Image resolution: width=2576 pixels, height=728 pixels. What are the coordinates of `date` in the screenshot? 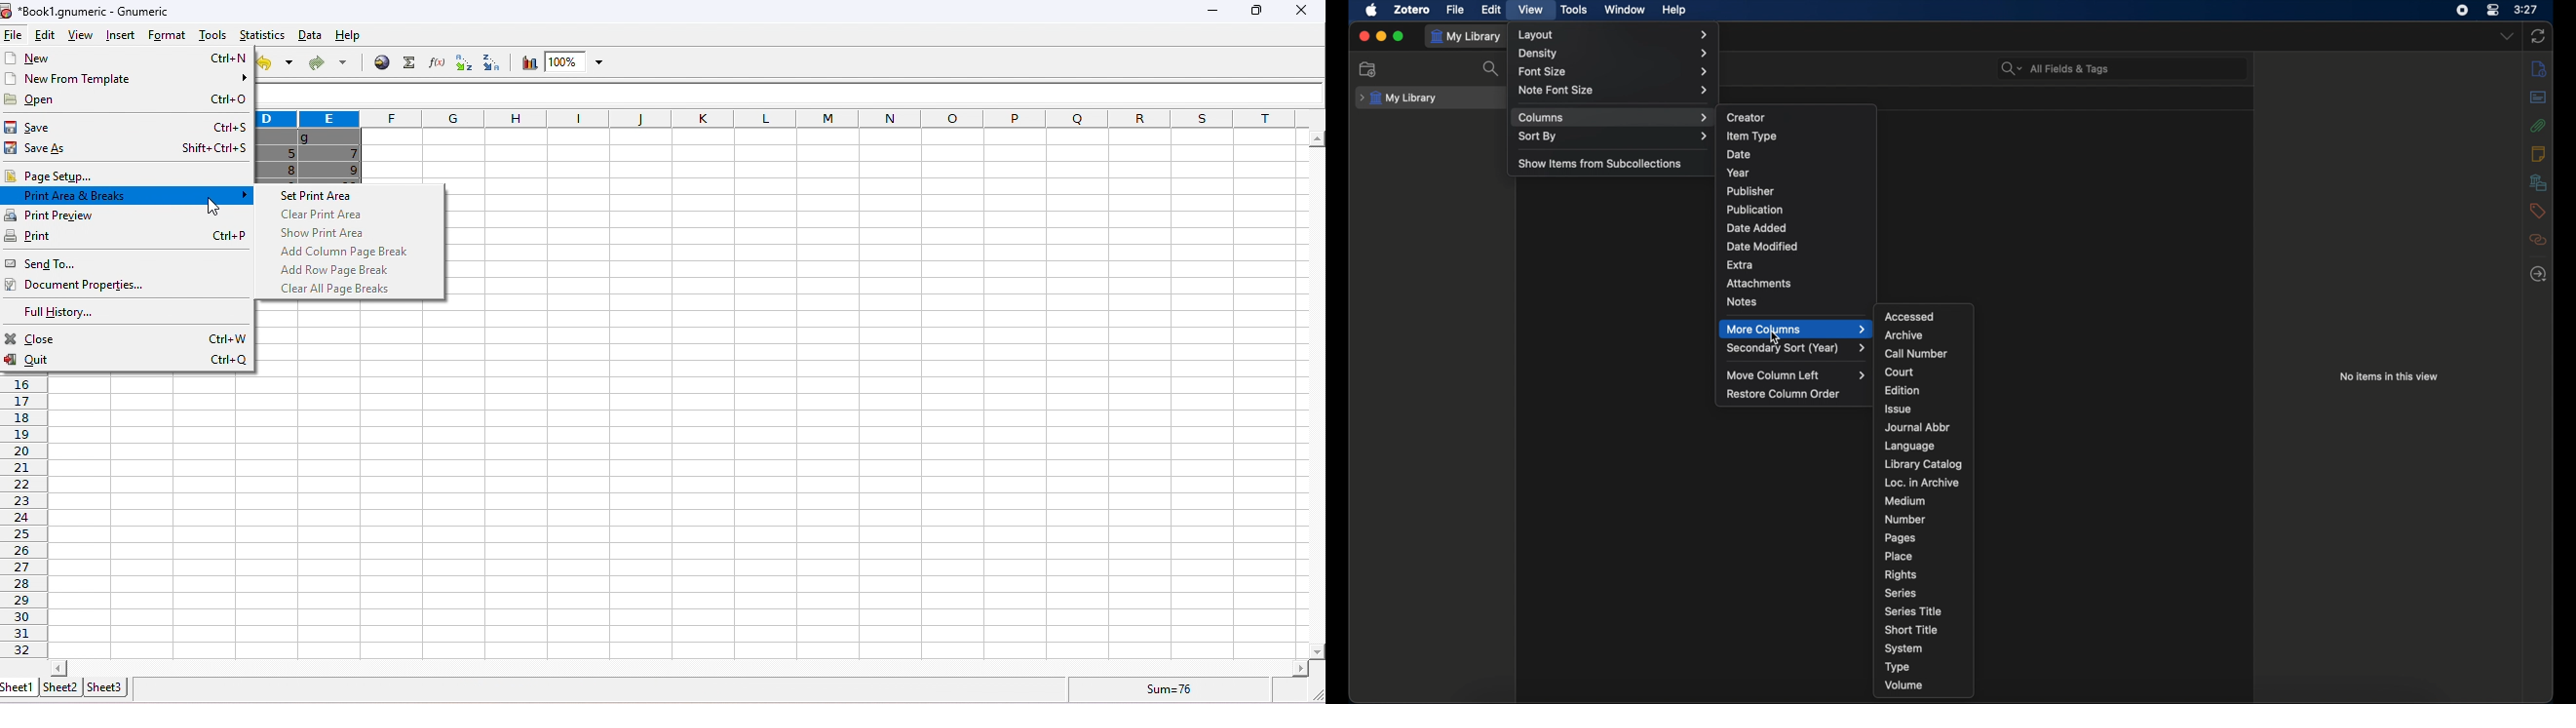 It's located at (1739, 154).